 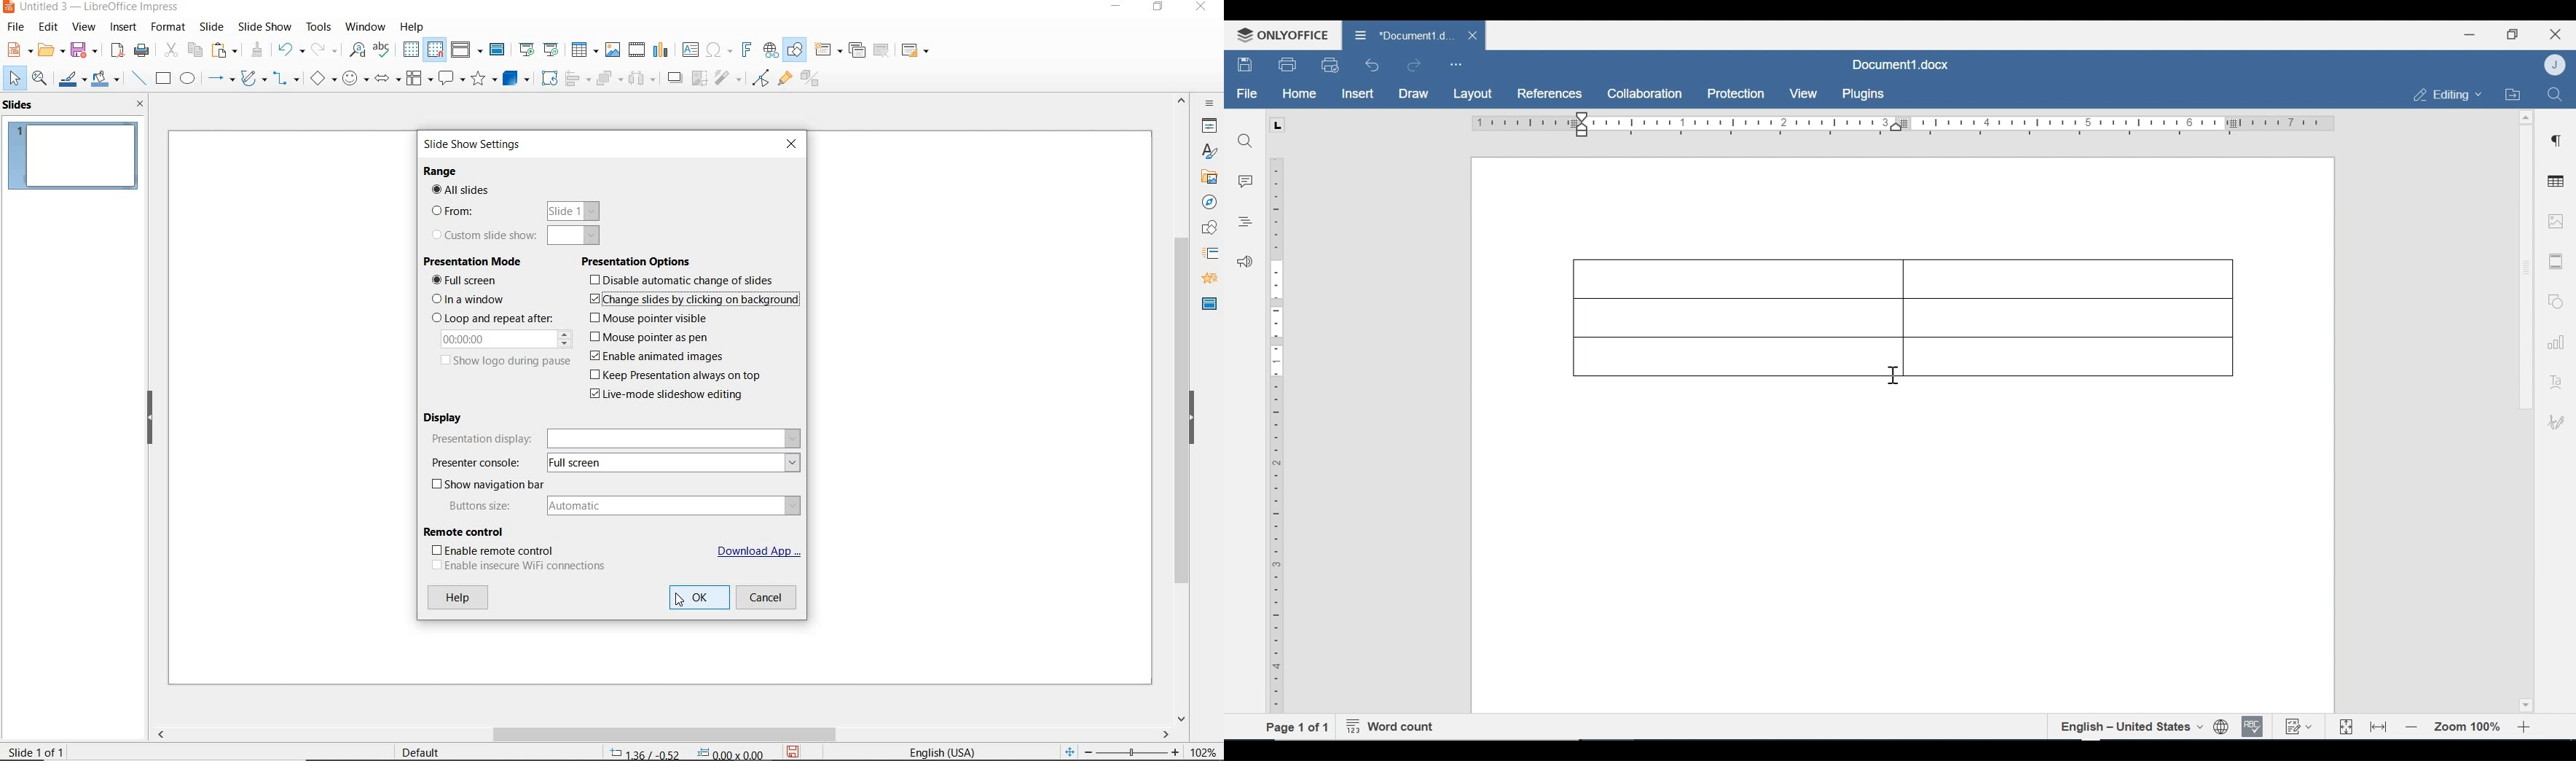 I want to click on TOOLS, so click(x=319, y=26).